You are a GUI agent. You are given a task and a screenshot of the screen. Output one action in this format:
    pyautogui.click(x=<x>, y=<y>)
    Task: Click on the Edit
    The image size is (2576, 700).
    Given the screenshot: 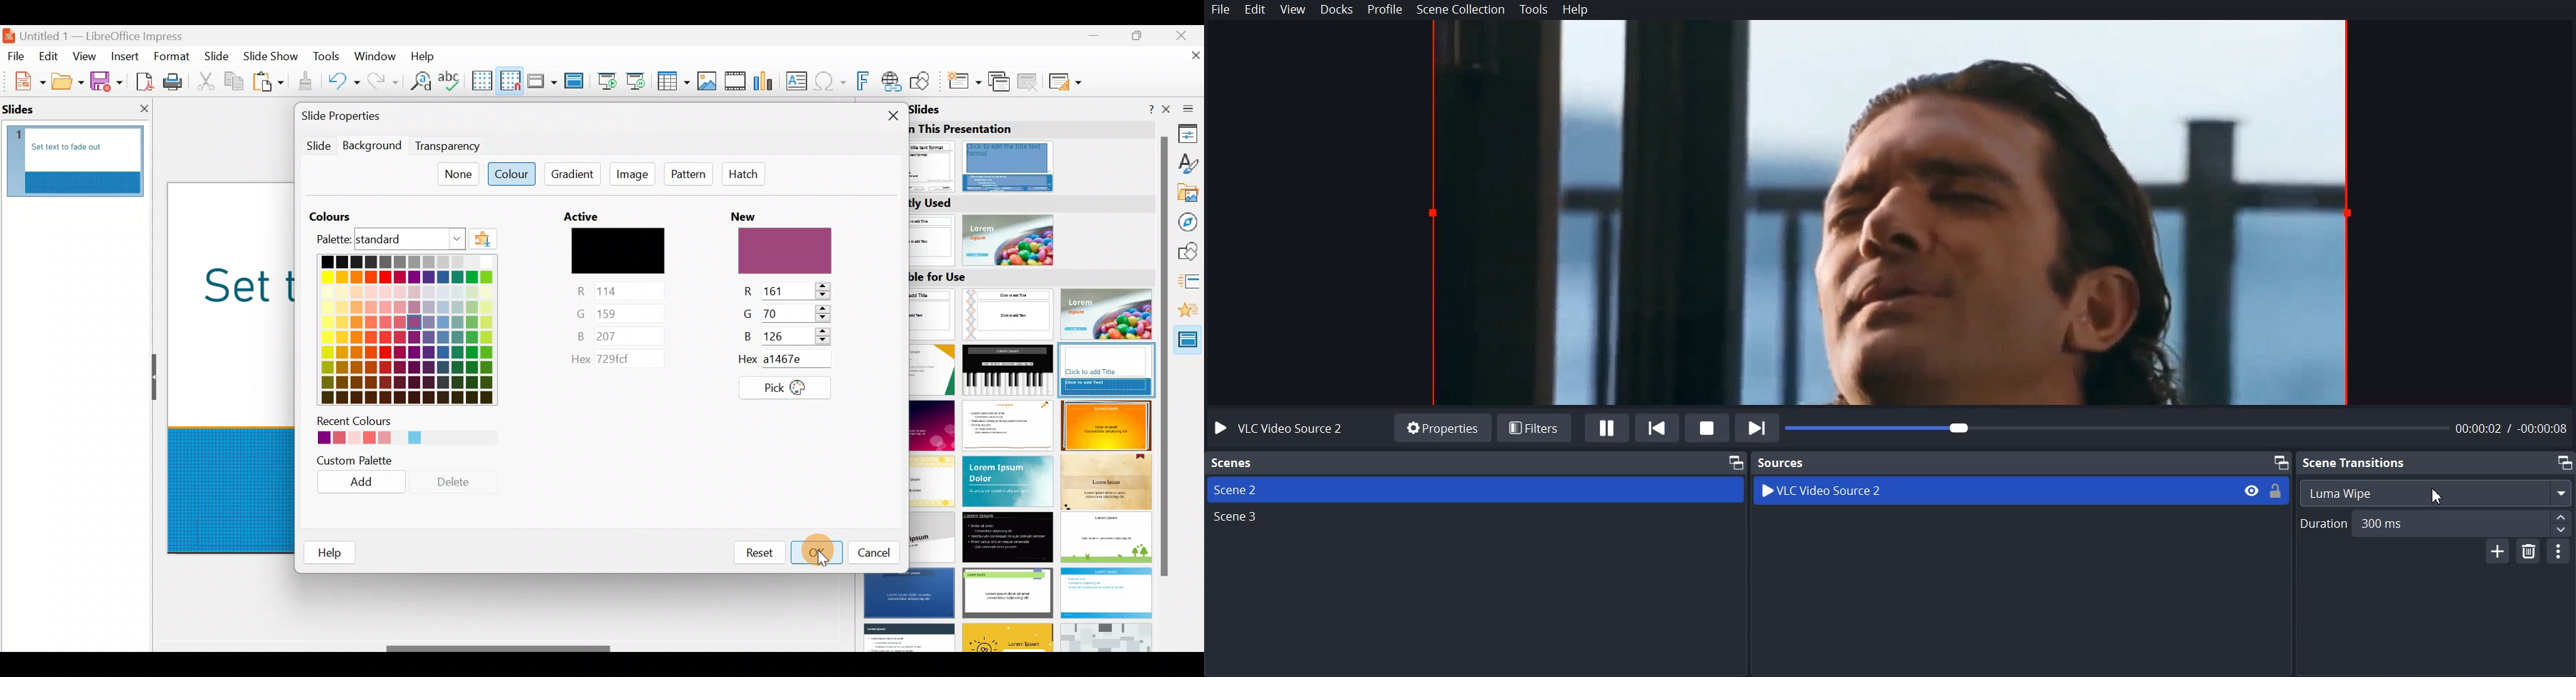 What is the action you would take?
    pyautogui.click(x=50, y=56)
    